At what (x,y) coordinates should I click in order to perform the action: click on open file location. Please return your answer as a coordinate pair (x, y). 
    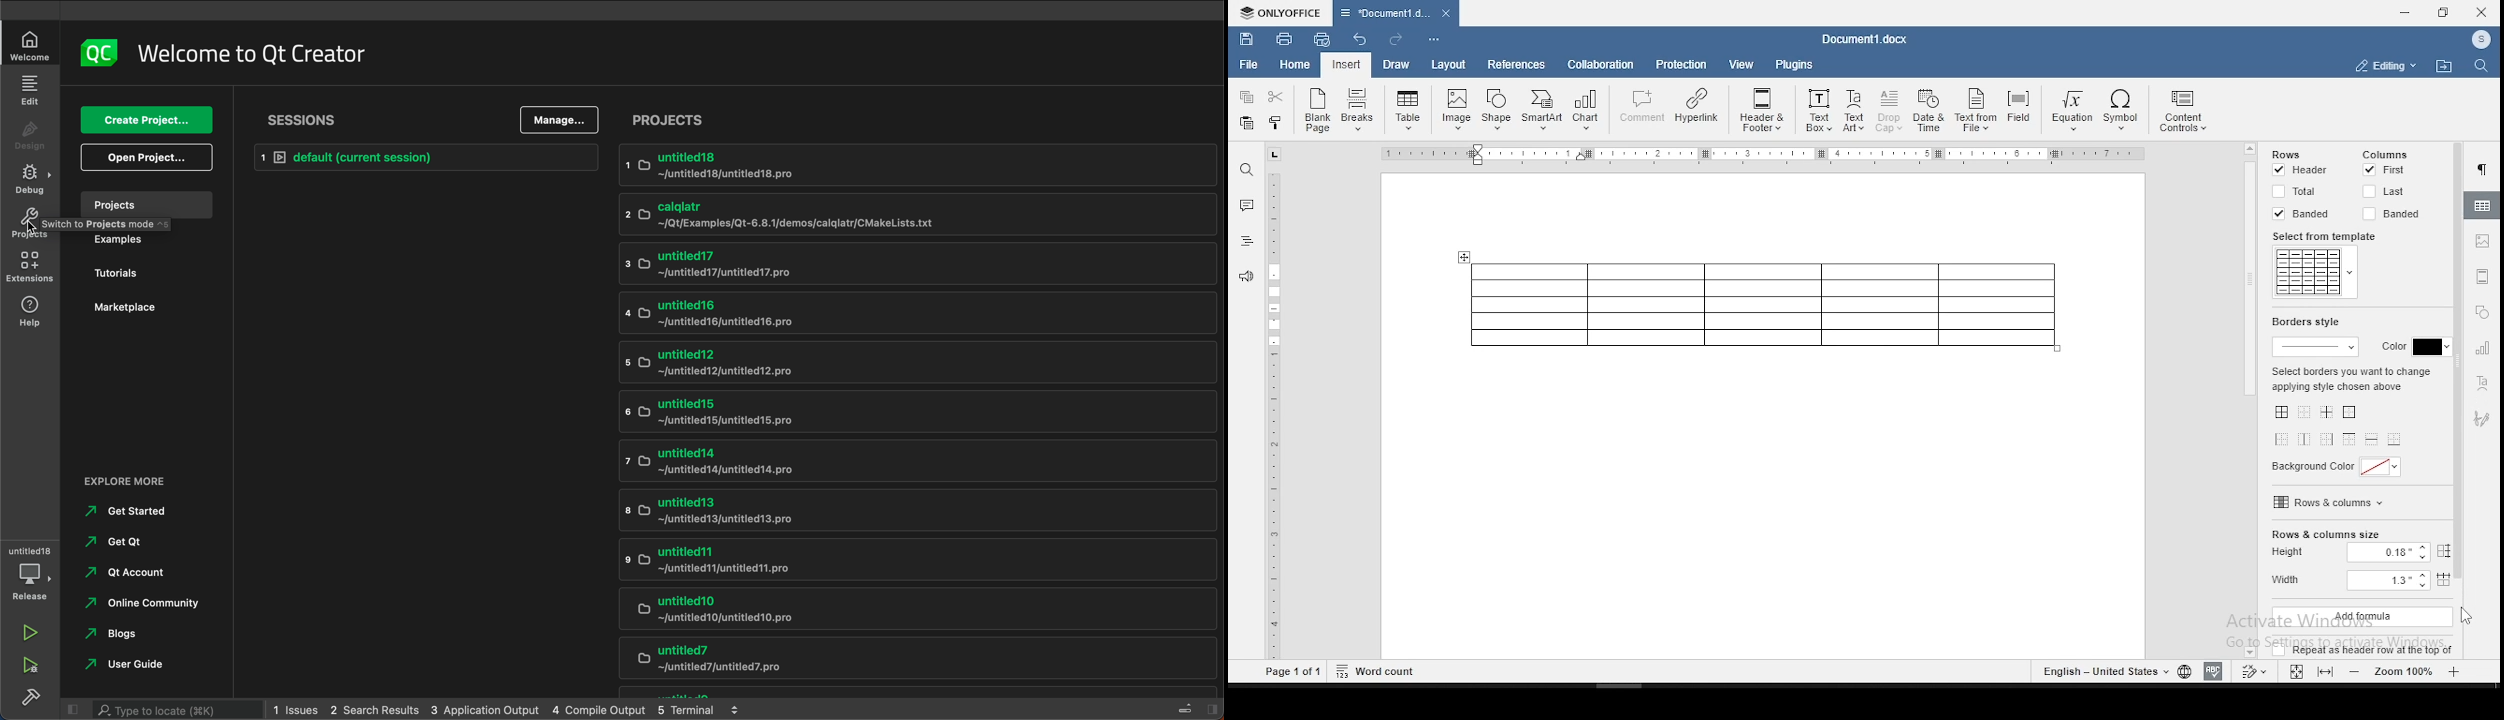
    Looking at the image, I should click on (2444, 66).